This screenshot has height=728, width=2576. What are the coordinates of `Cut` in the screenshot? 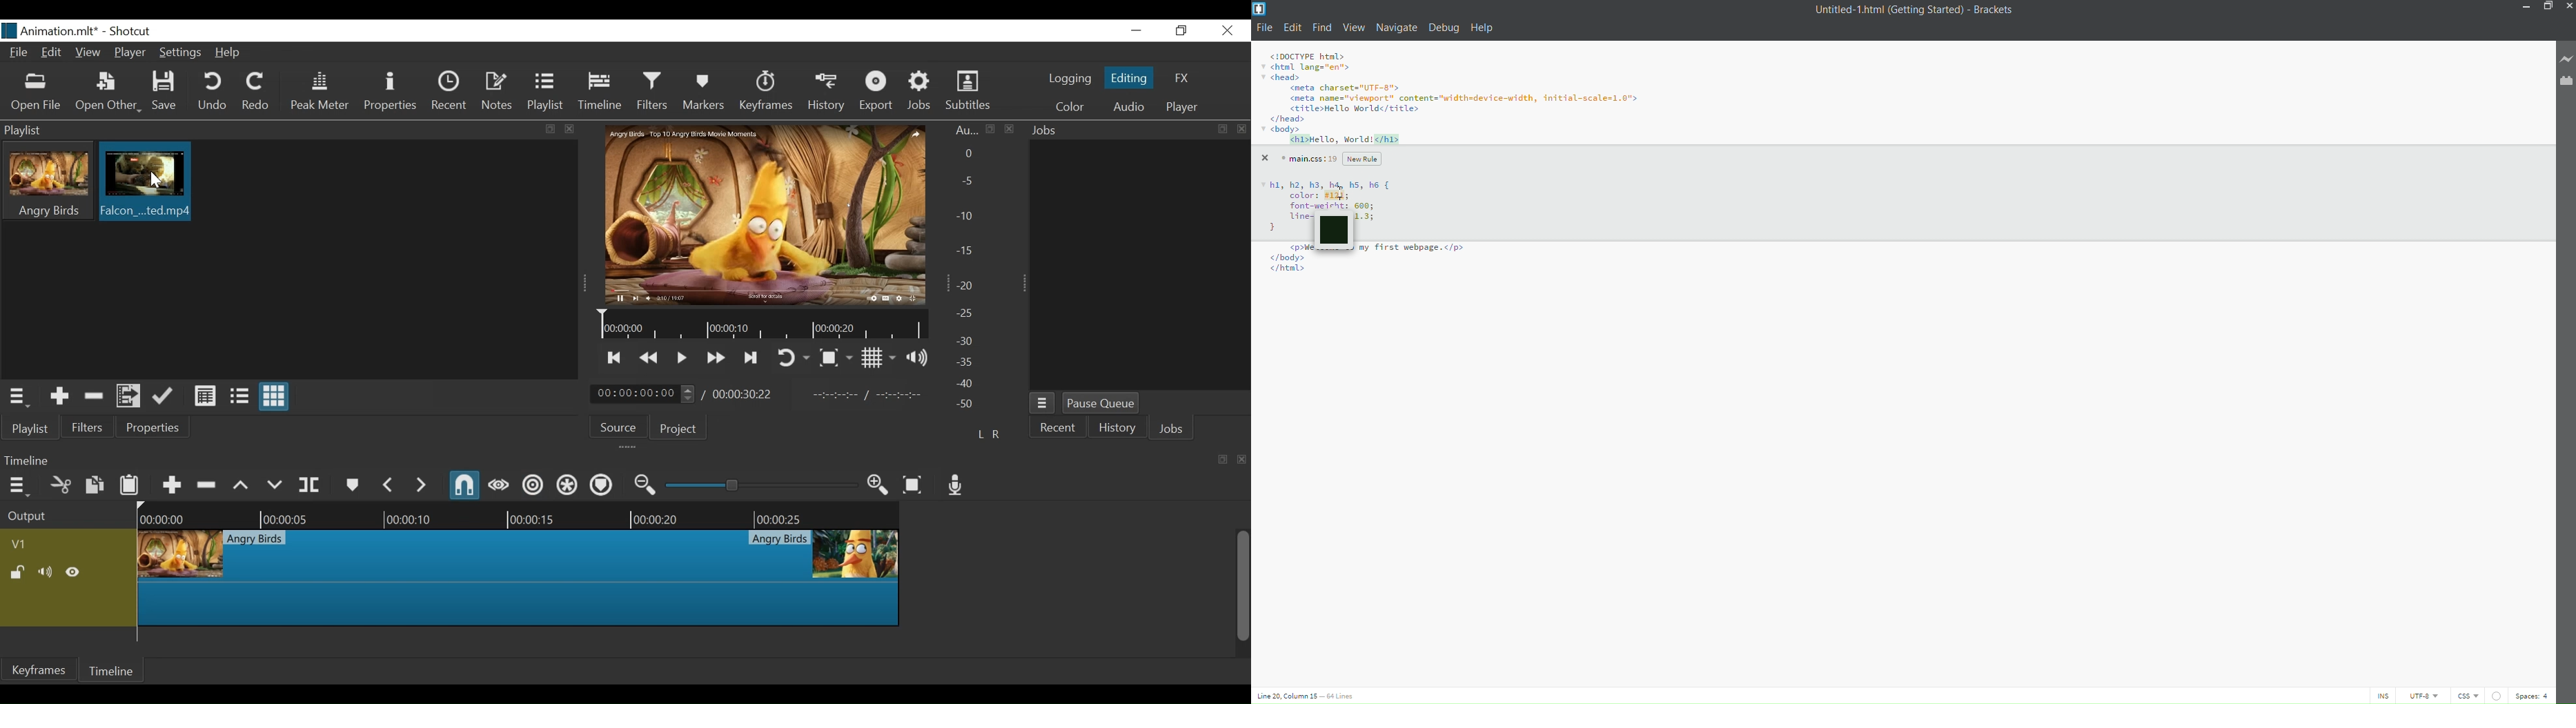 It's located at (61, 484).